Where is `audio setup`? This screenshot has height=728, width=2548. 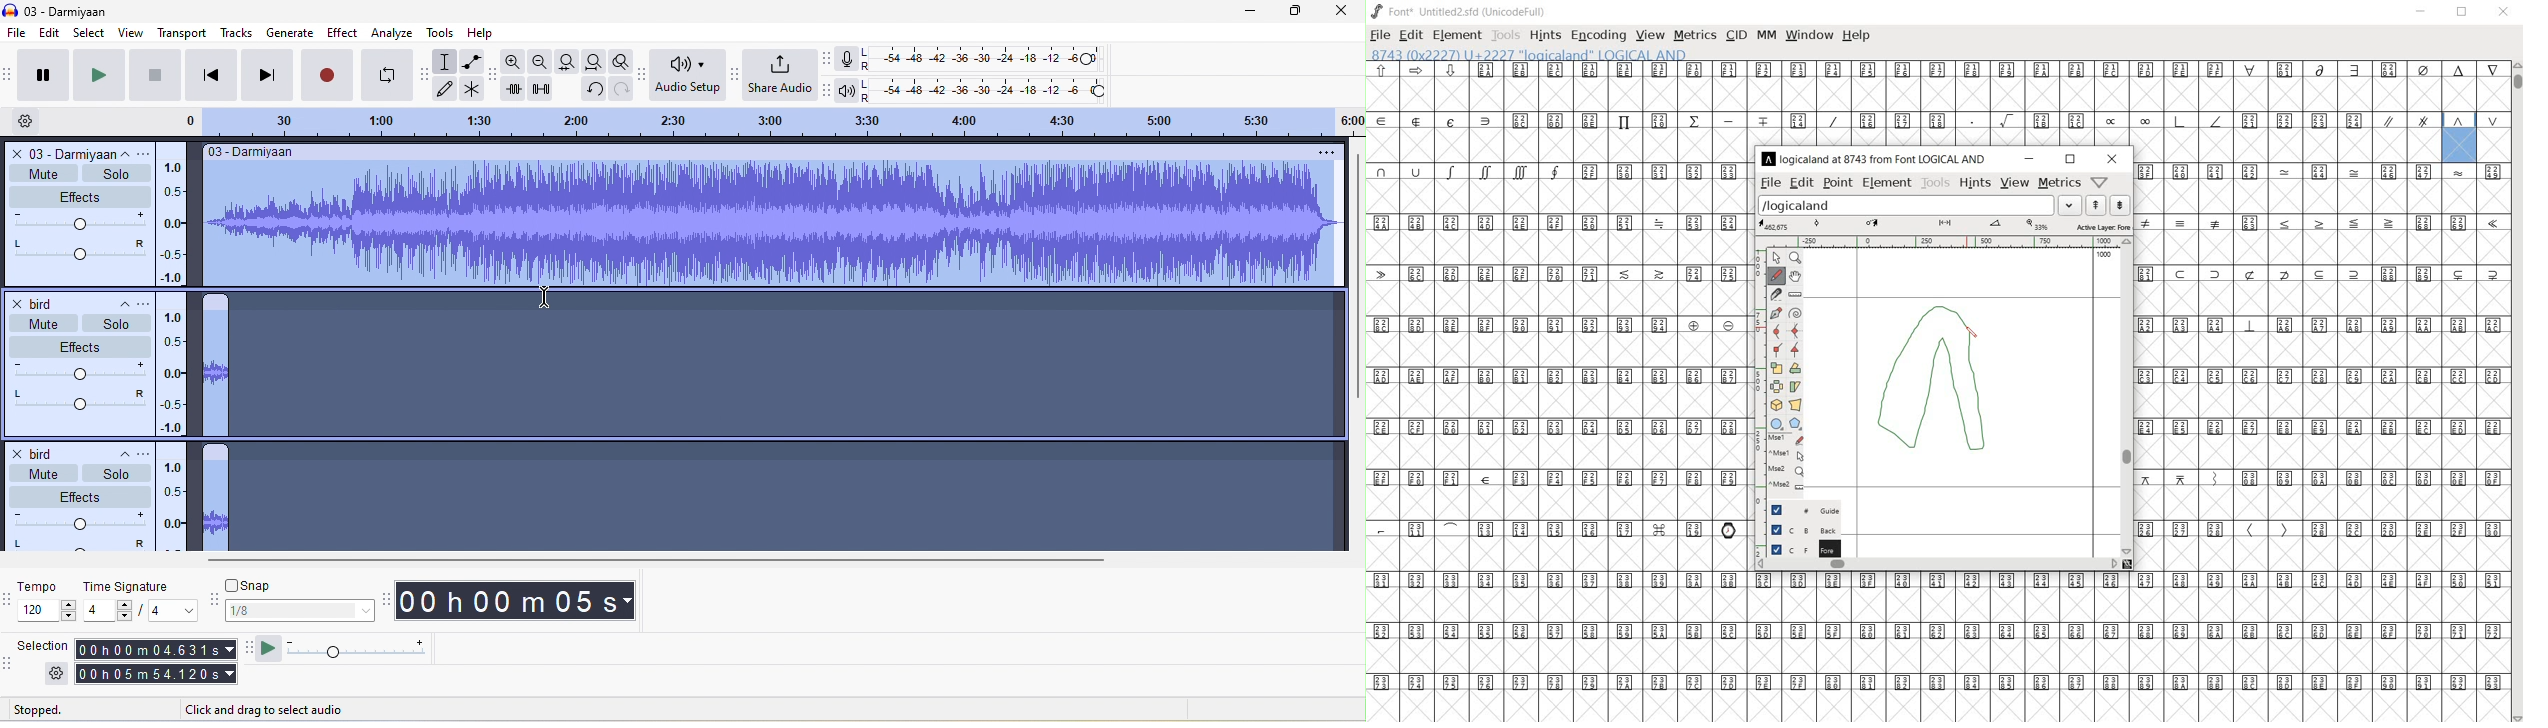
audio setup is located at coordinates (689, 77).